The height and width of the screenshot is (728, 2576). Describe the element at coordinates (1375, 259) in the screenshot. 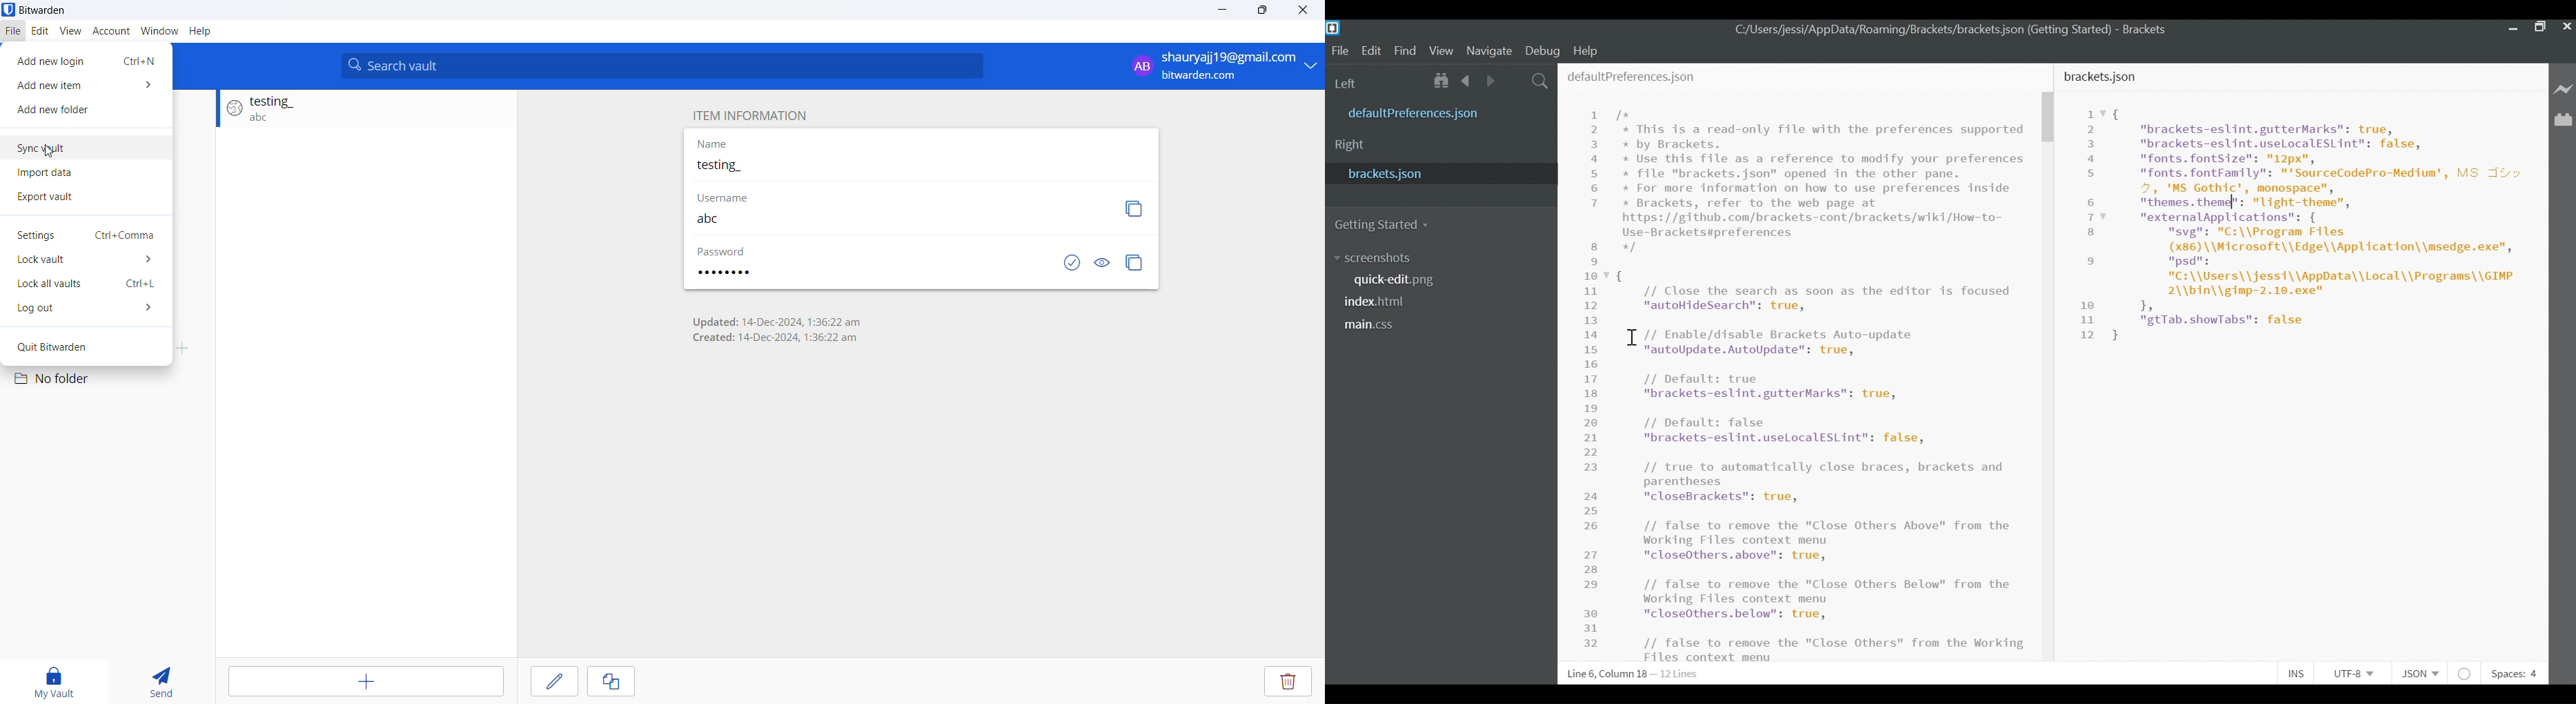

I see `Screenshot` at that location.